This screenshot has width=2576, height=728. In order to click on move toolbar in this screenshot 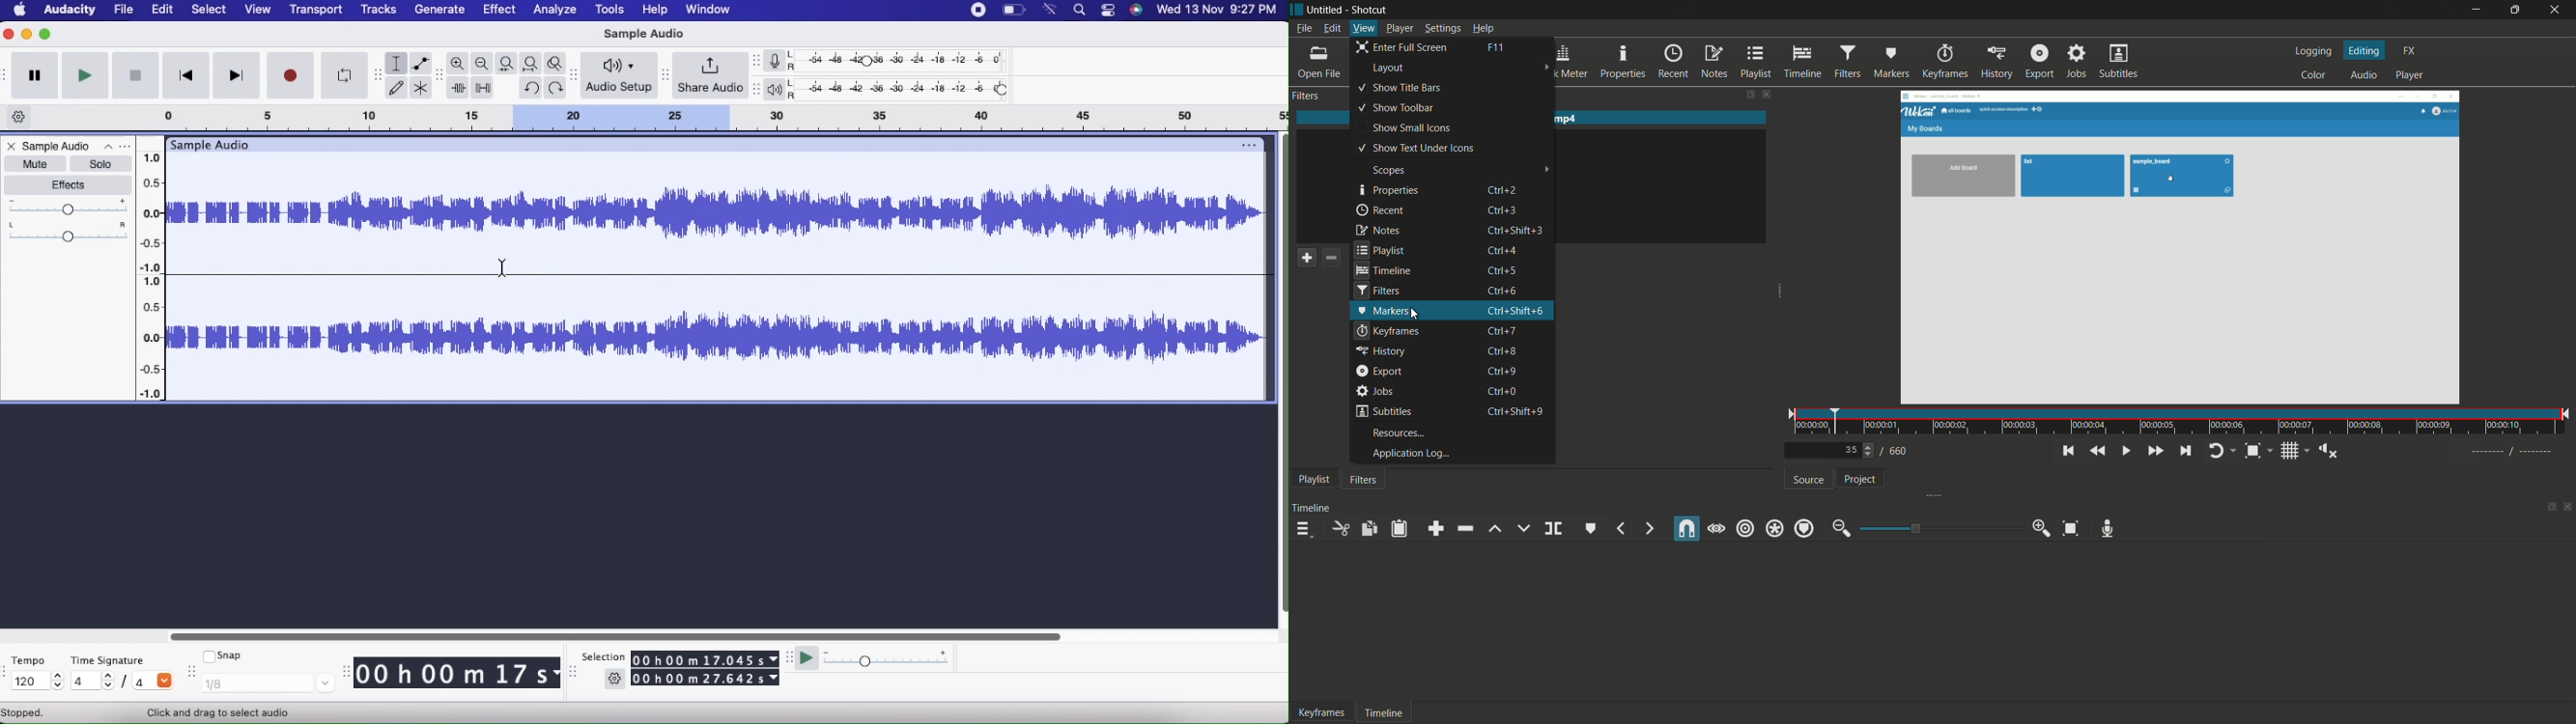, I will do `click(379, 74)`.